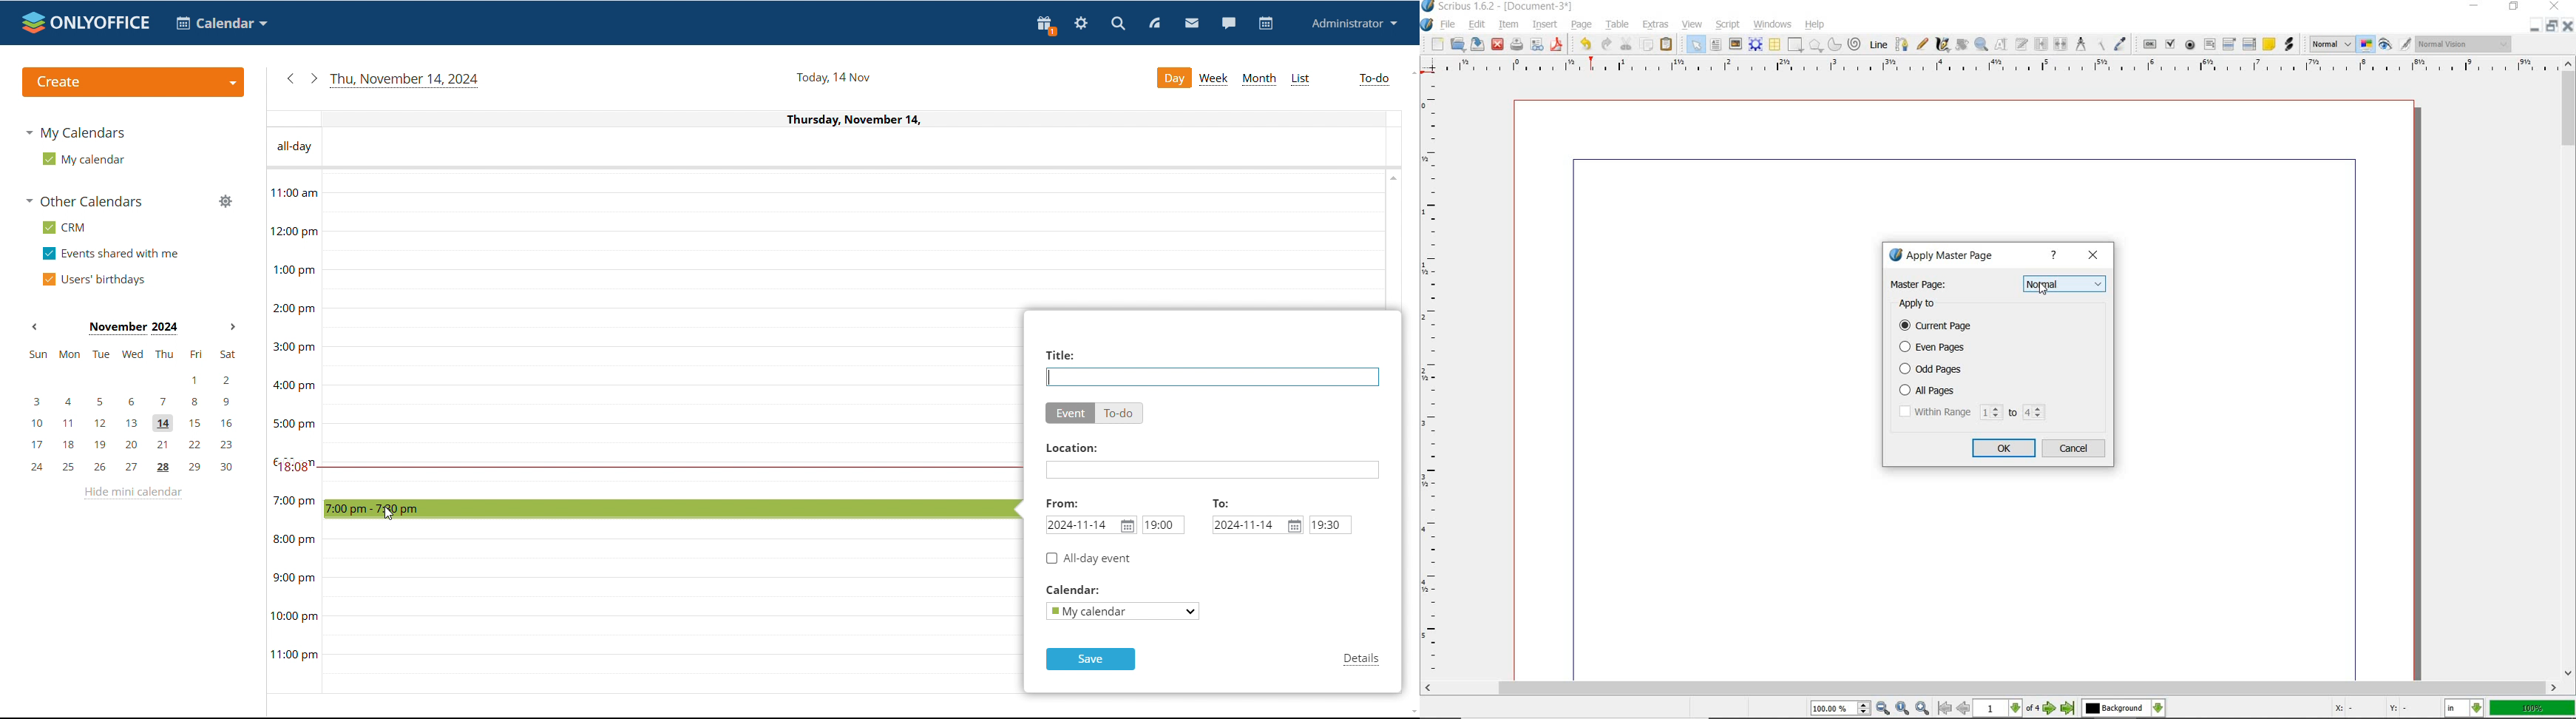 Image resolution: width=2576 pixels, height=728 pixels. I want to click on select the current unit: in, so click(2464, 708).